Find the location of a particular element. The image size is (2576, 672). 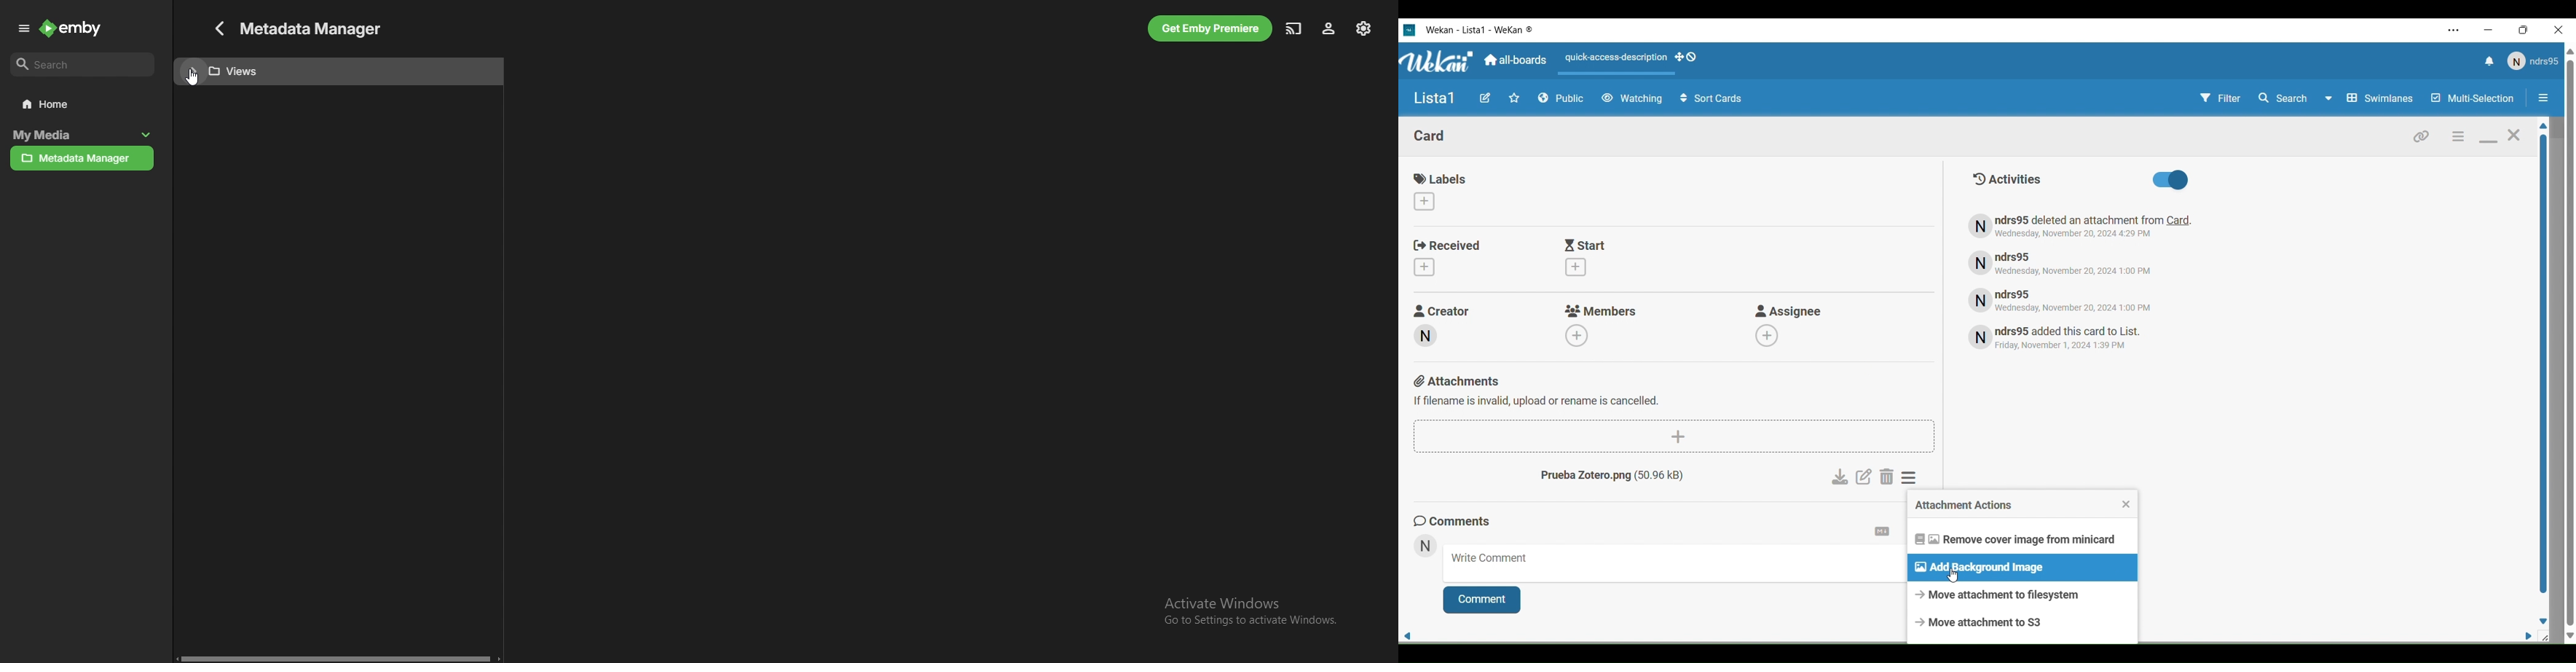

Close is located at coordinates (2515, 134).